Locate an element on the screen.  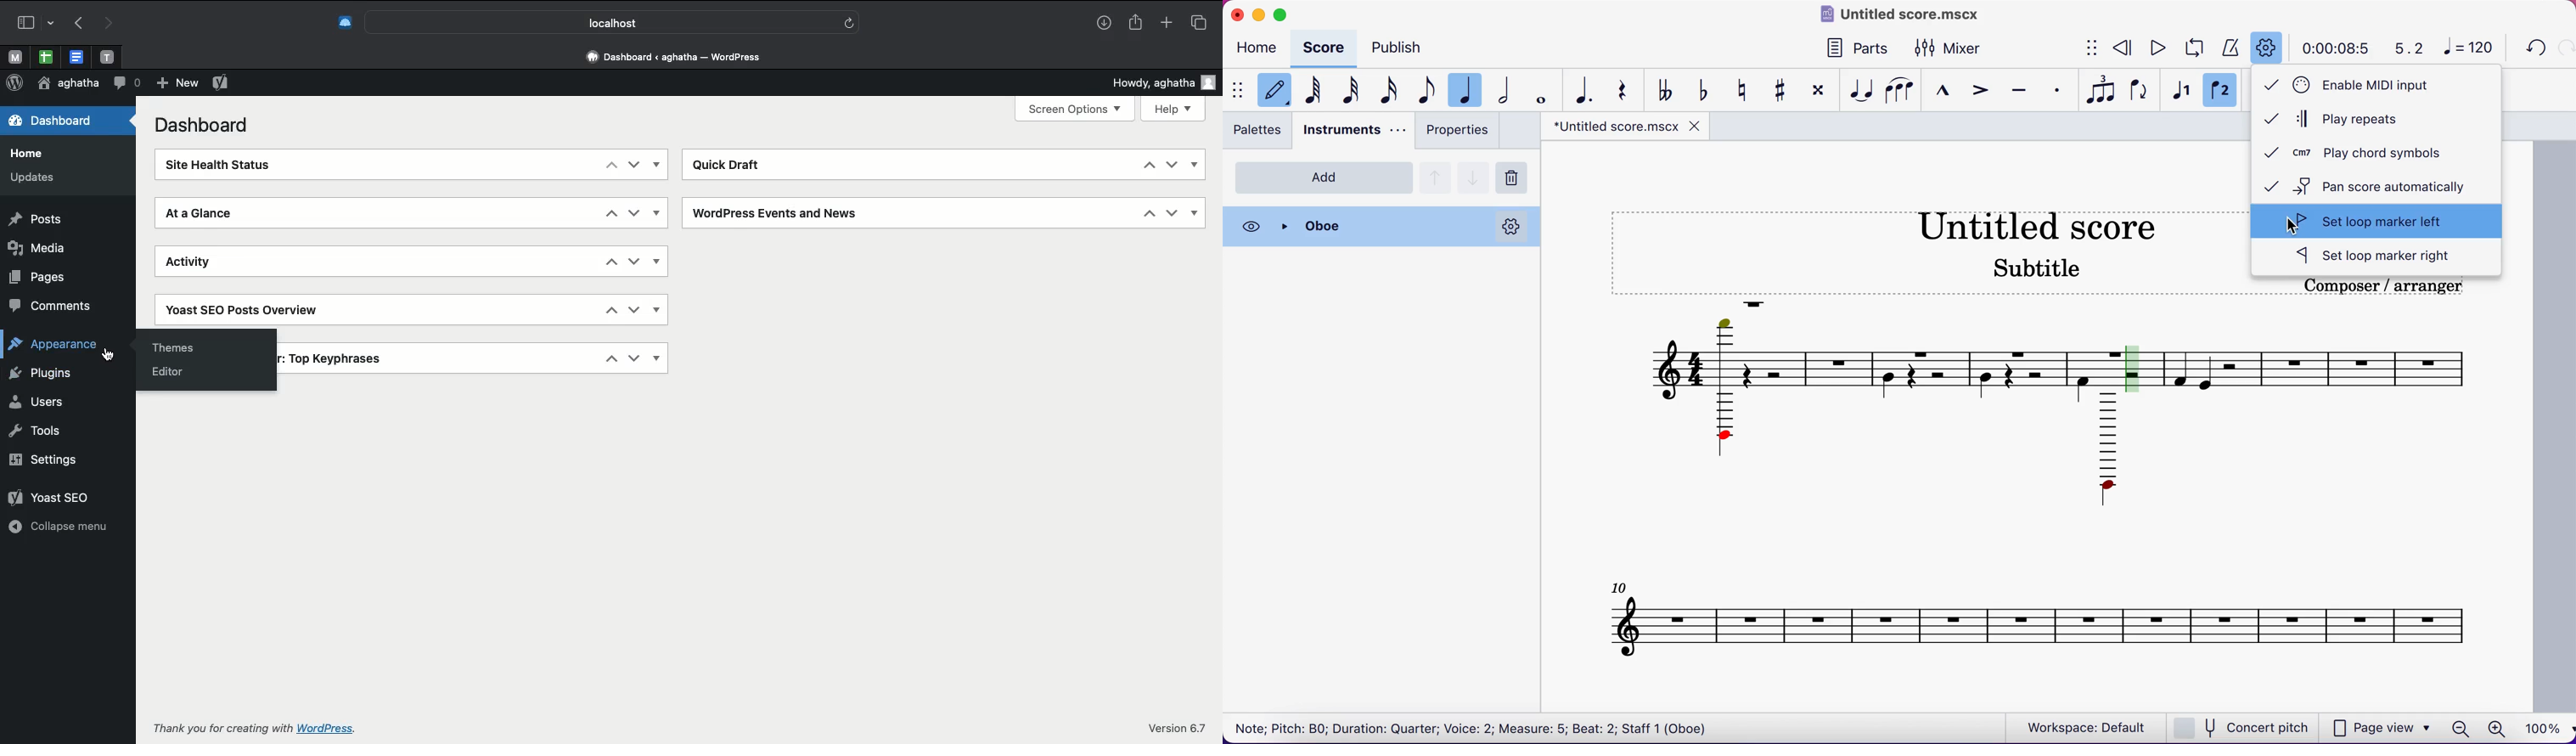
review is located at coordinates (2124, 47).